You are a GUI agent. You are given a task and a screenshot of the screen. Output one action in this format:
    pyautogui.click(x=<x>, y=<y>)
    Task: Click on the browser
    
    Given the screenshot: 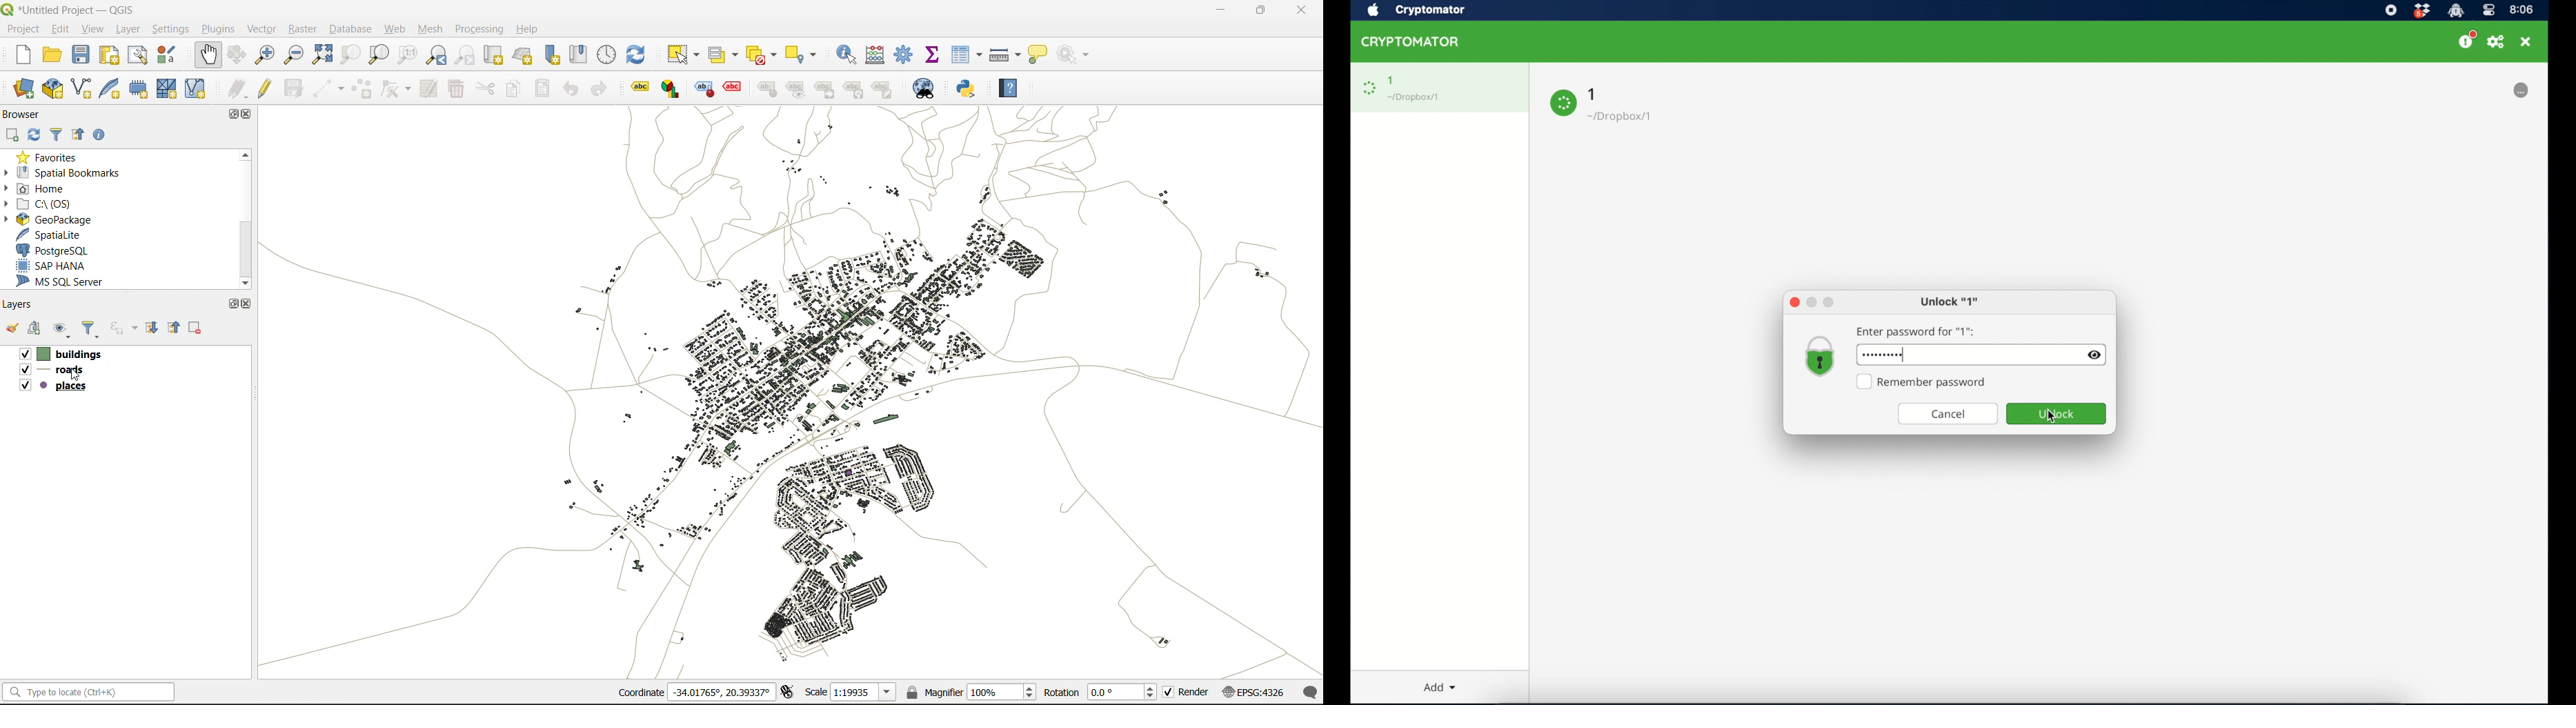 What is the action you would take?
    pyautogui.click(x=26, y=115)
    